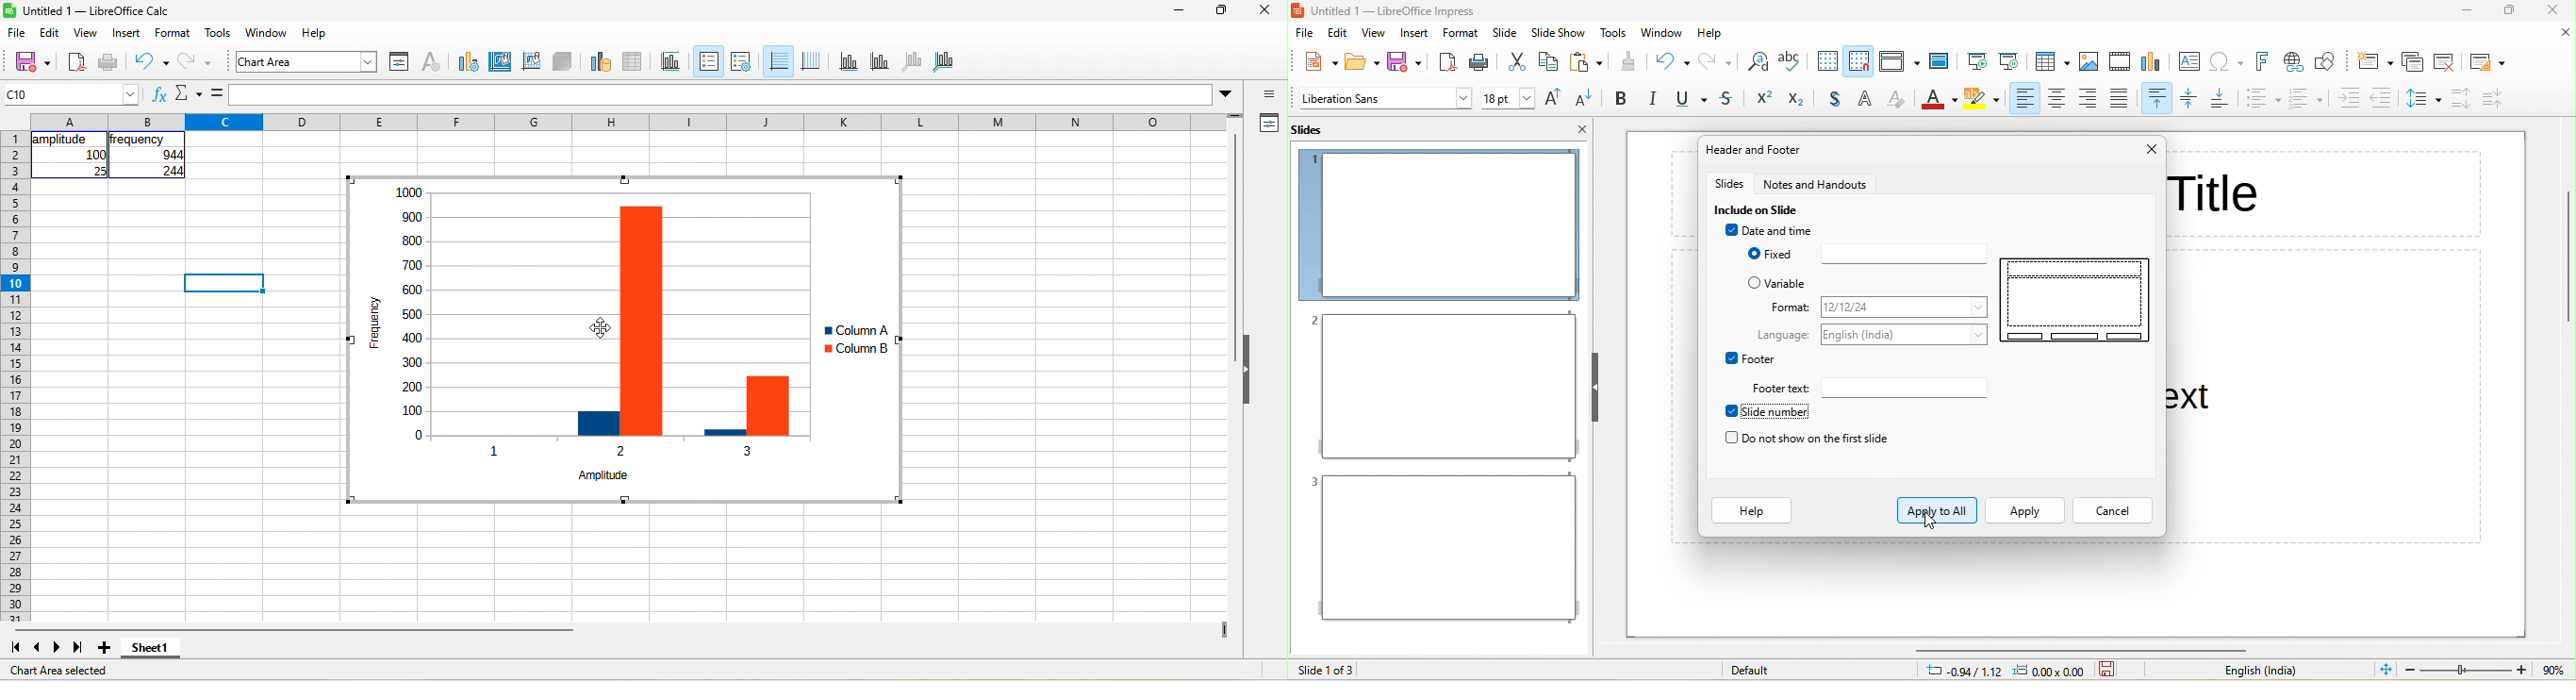 This screenshot has width=2576, height=700. I want to click on redo, so click(1717, 61).